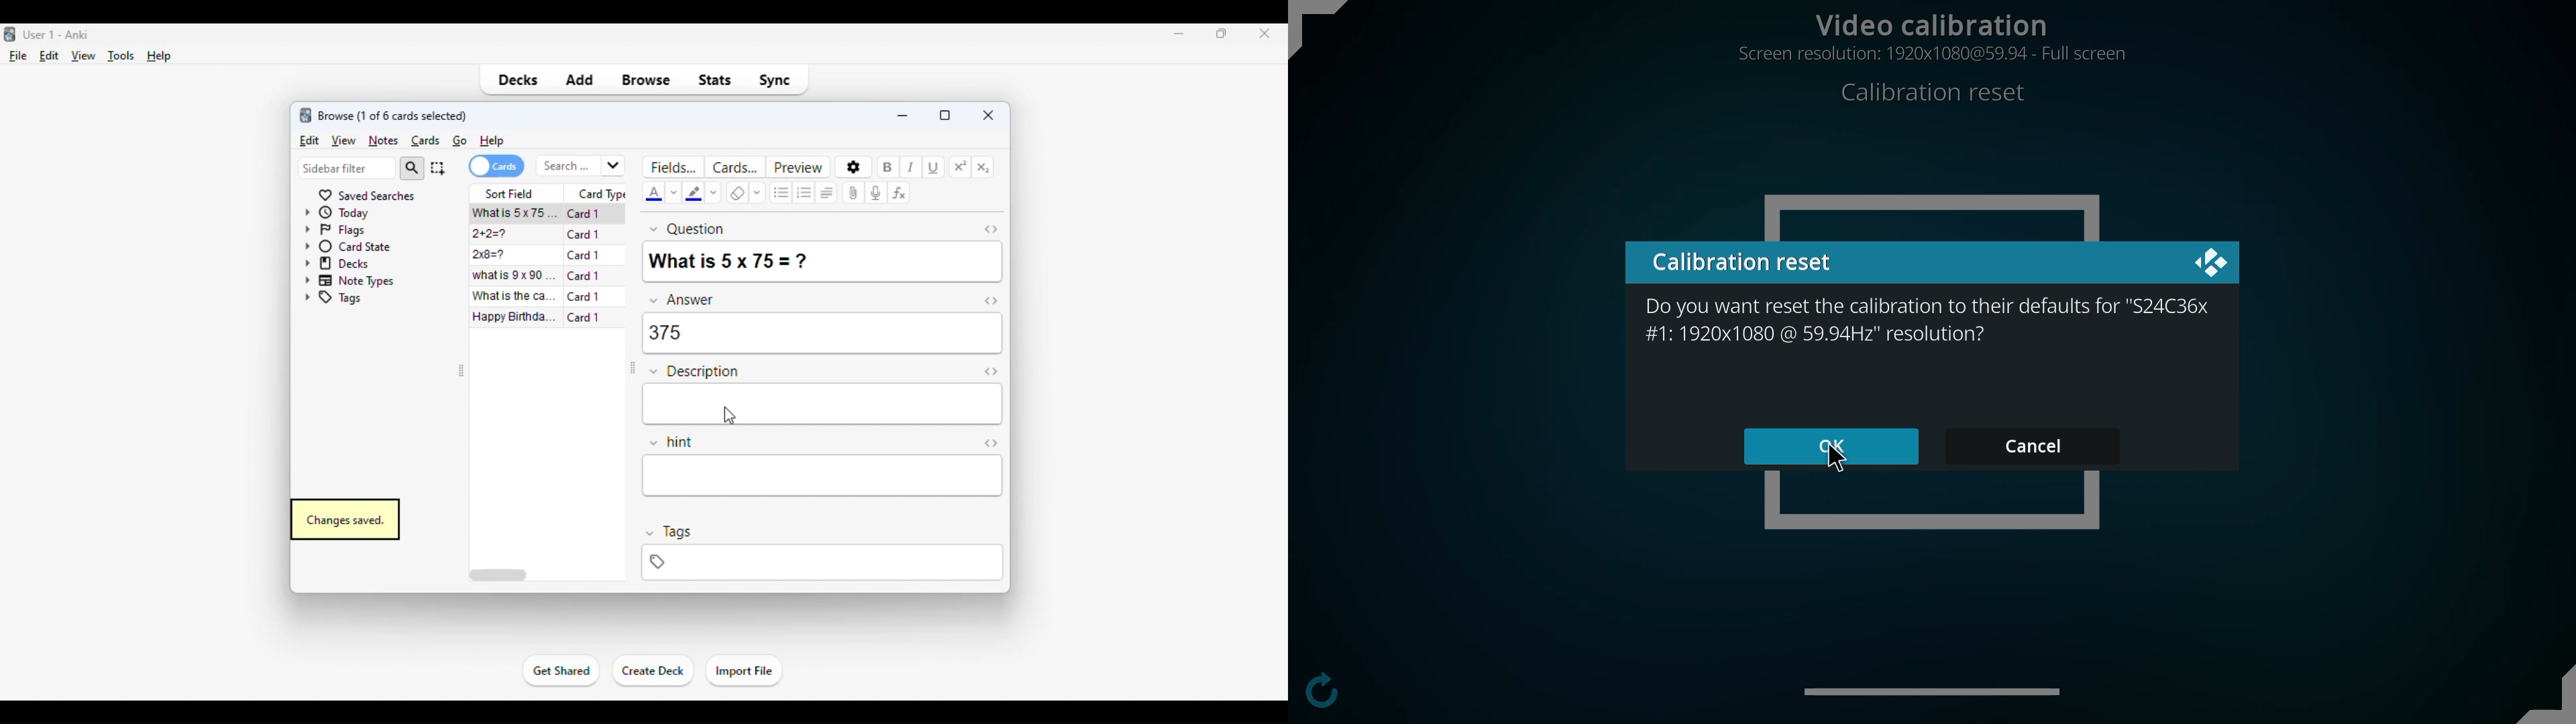 The height and width of the screenshot is (728, 2576). Describe the element at coordinates (122, 56) in the screenshot. I see `tools` at that location.